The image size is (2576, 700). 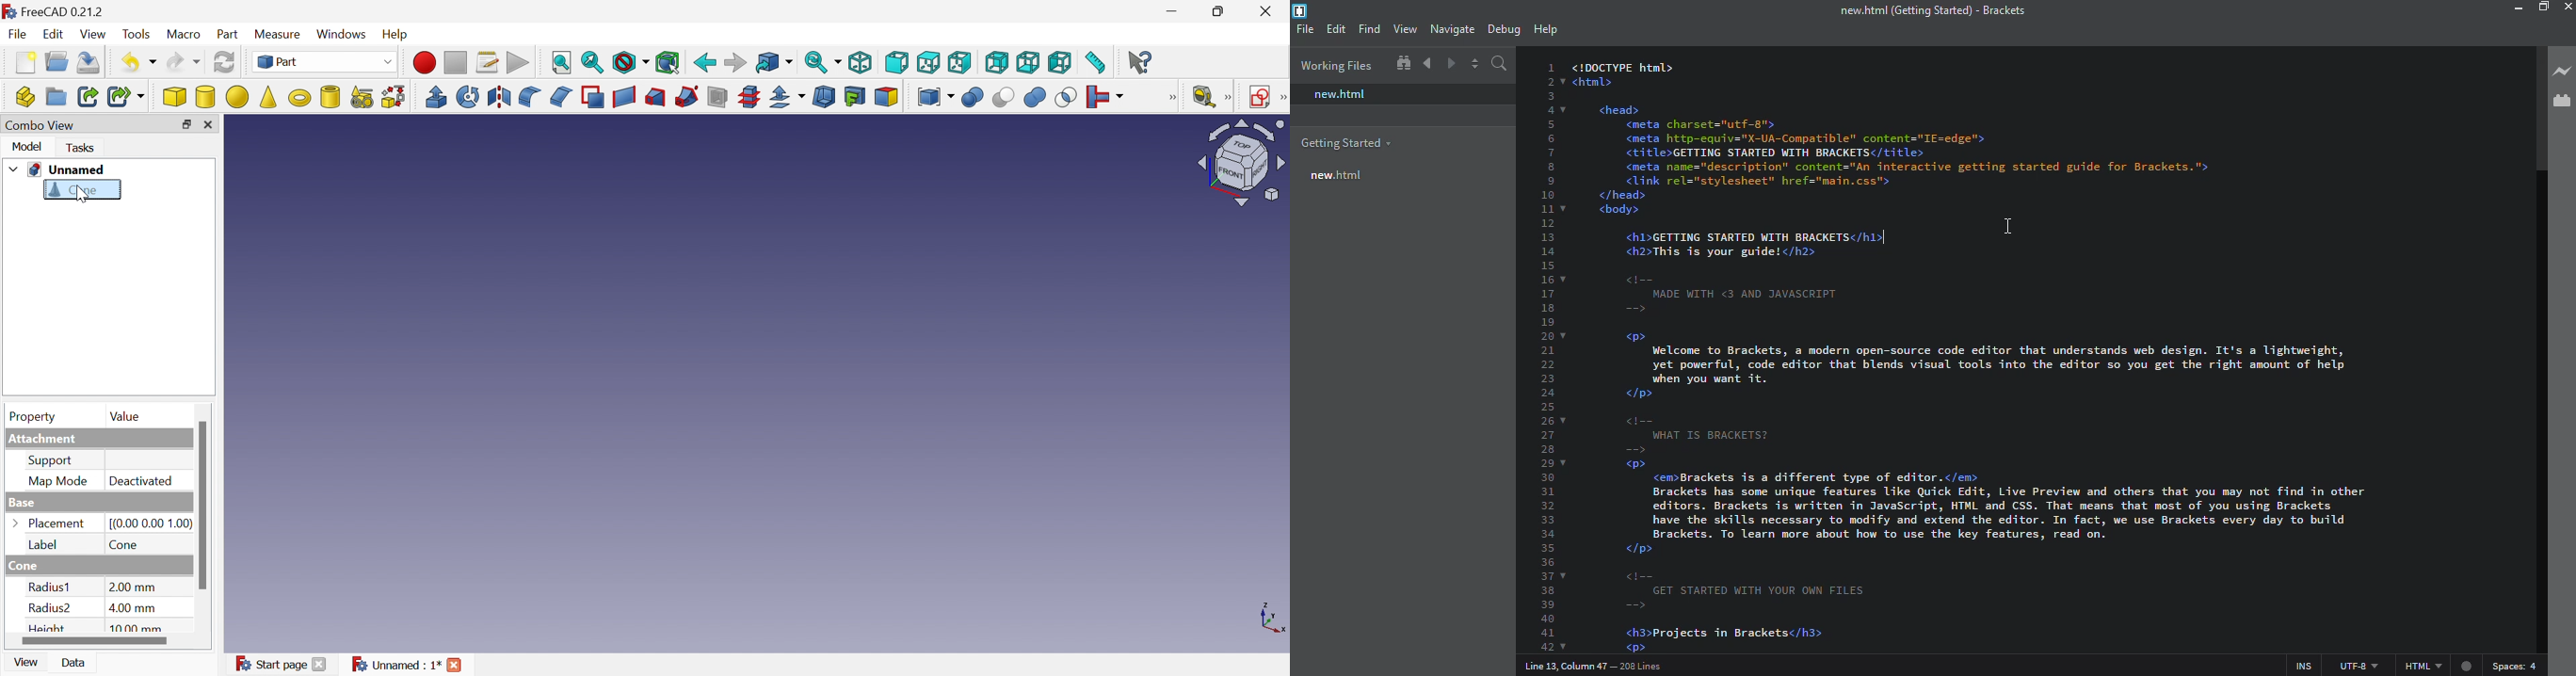 What do you see at coordinates (56, 97) in the screenshot?
I see `Create group` at bounding box center [56, 97].